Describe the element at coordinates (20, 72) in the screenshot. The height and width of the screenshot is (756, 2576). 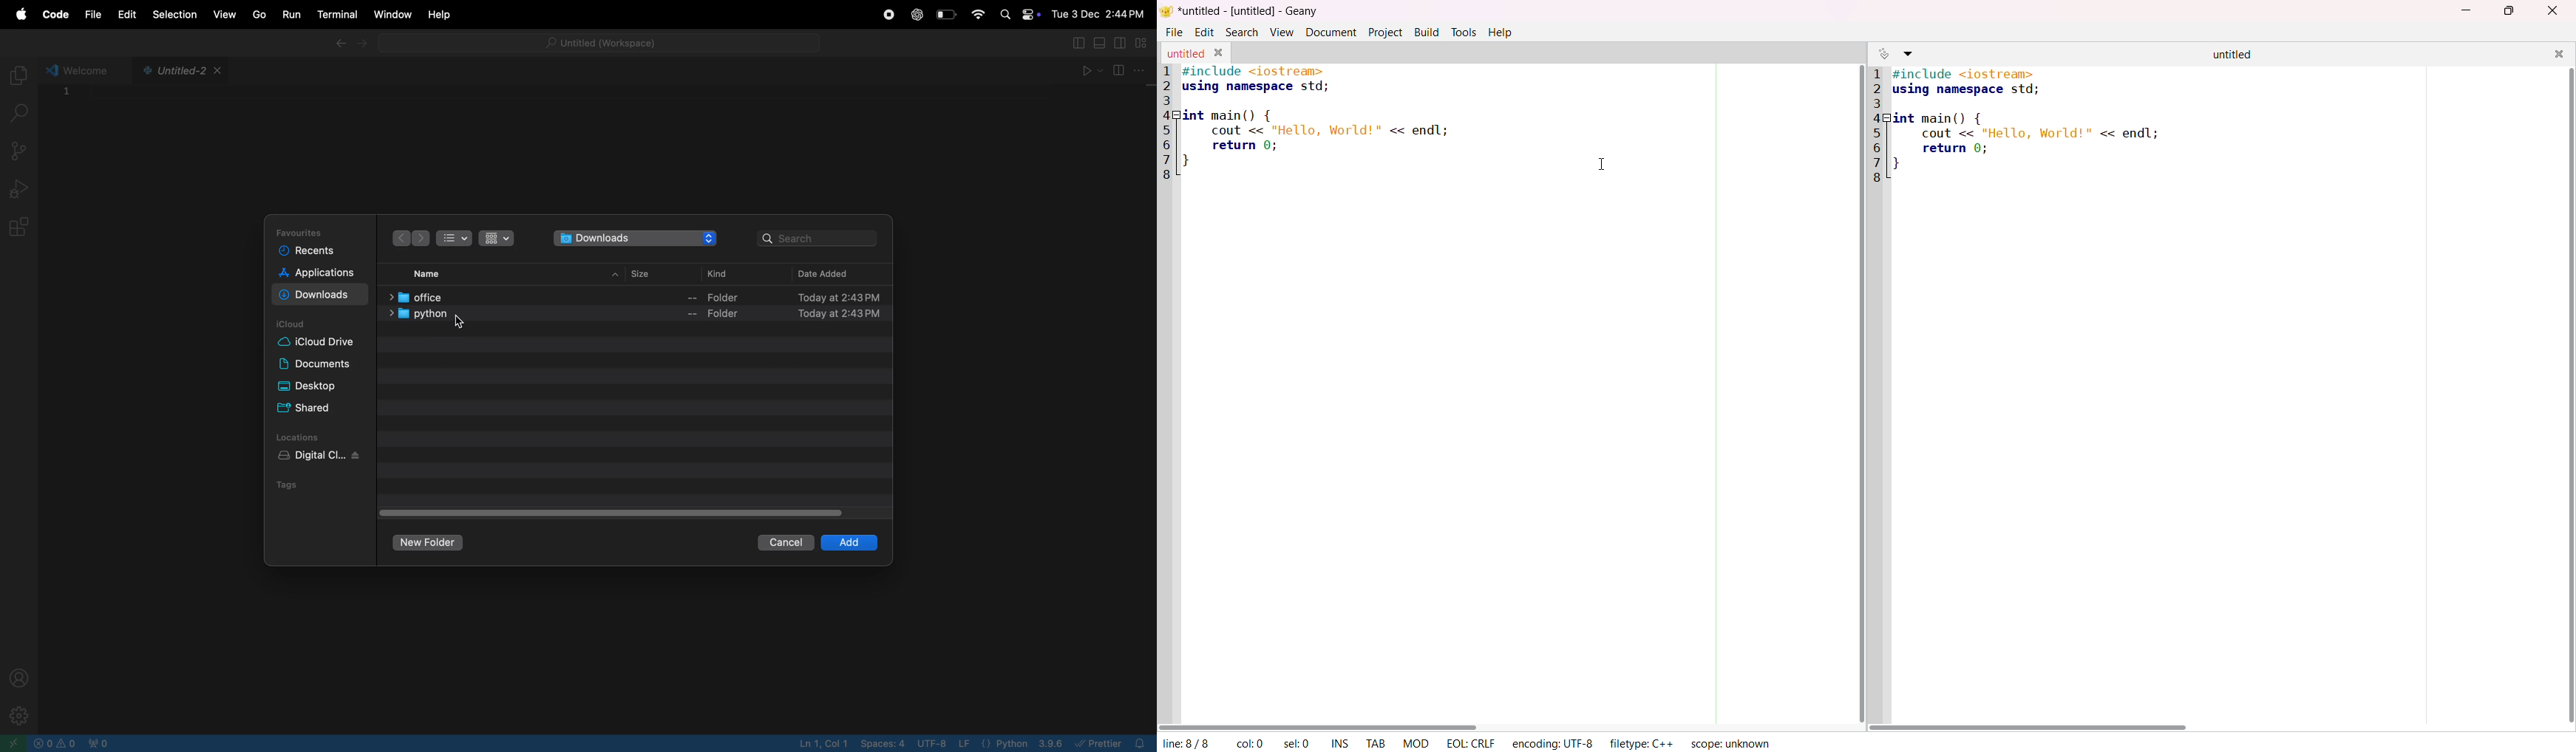
I see `explorer` at that location.